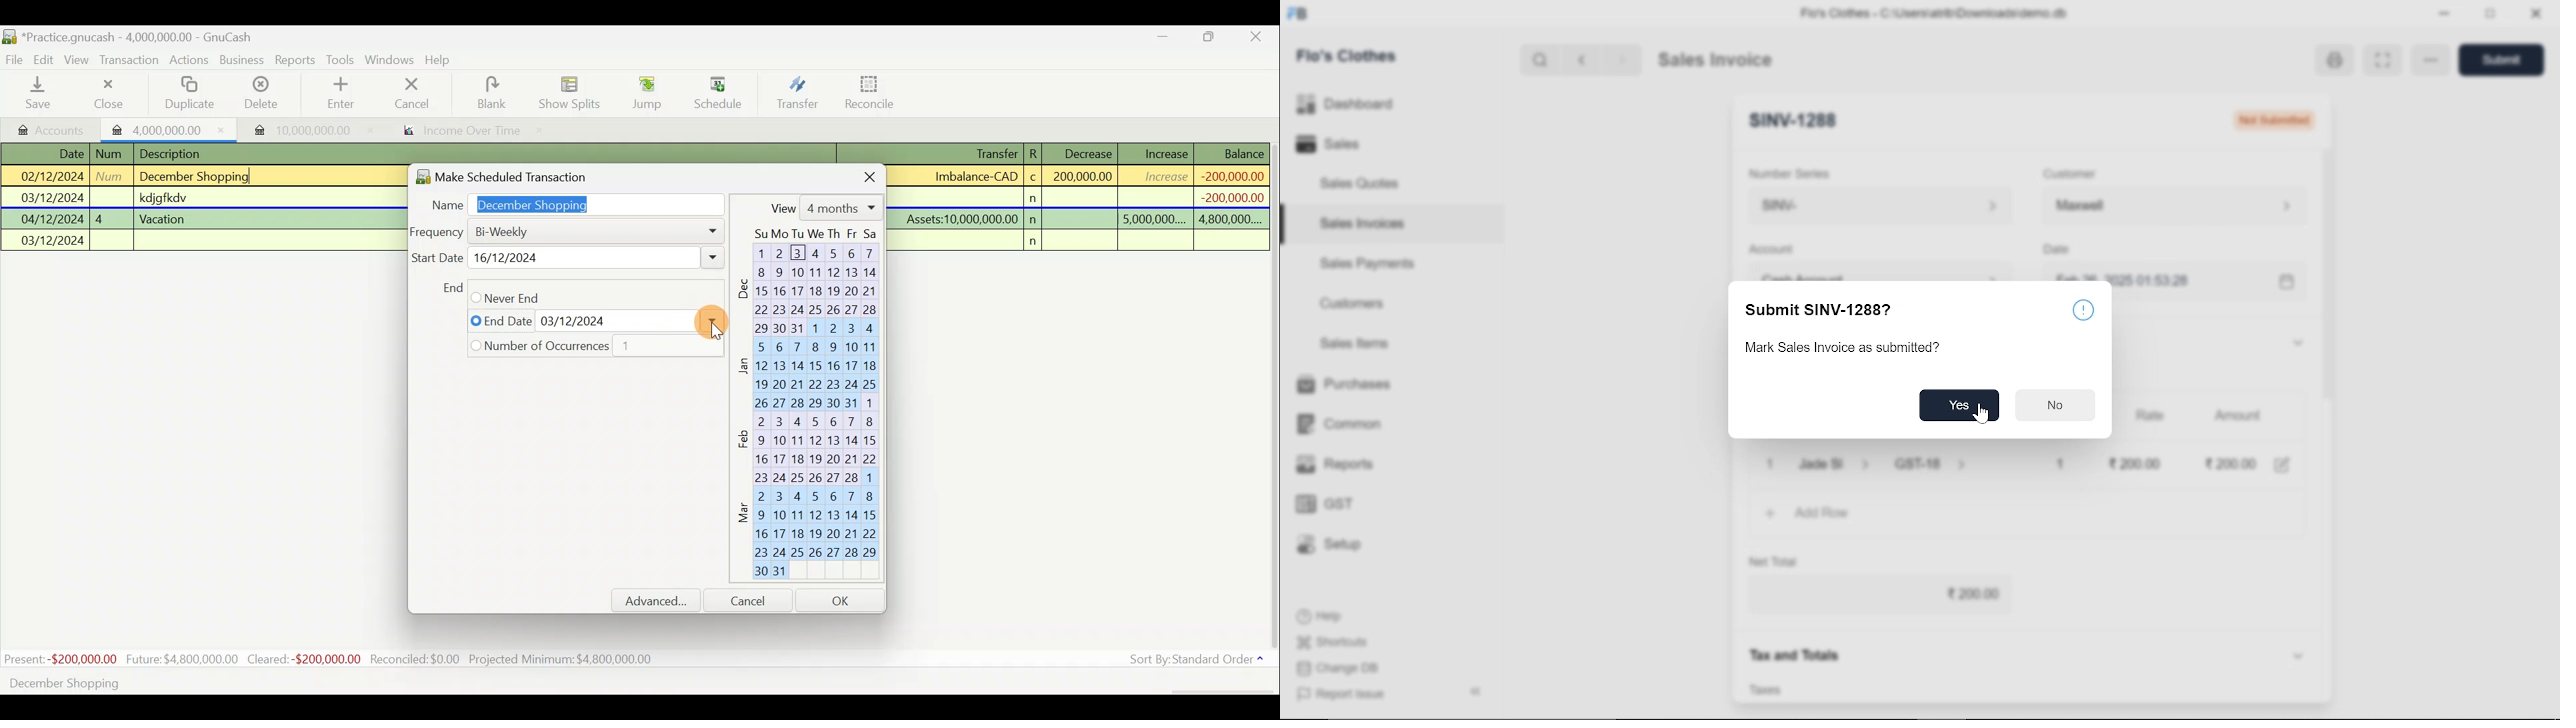  I want to click on Duplicate, so click(187, 94).